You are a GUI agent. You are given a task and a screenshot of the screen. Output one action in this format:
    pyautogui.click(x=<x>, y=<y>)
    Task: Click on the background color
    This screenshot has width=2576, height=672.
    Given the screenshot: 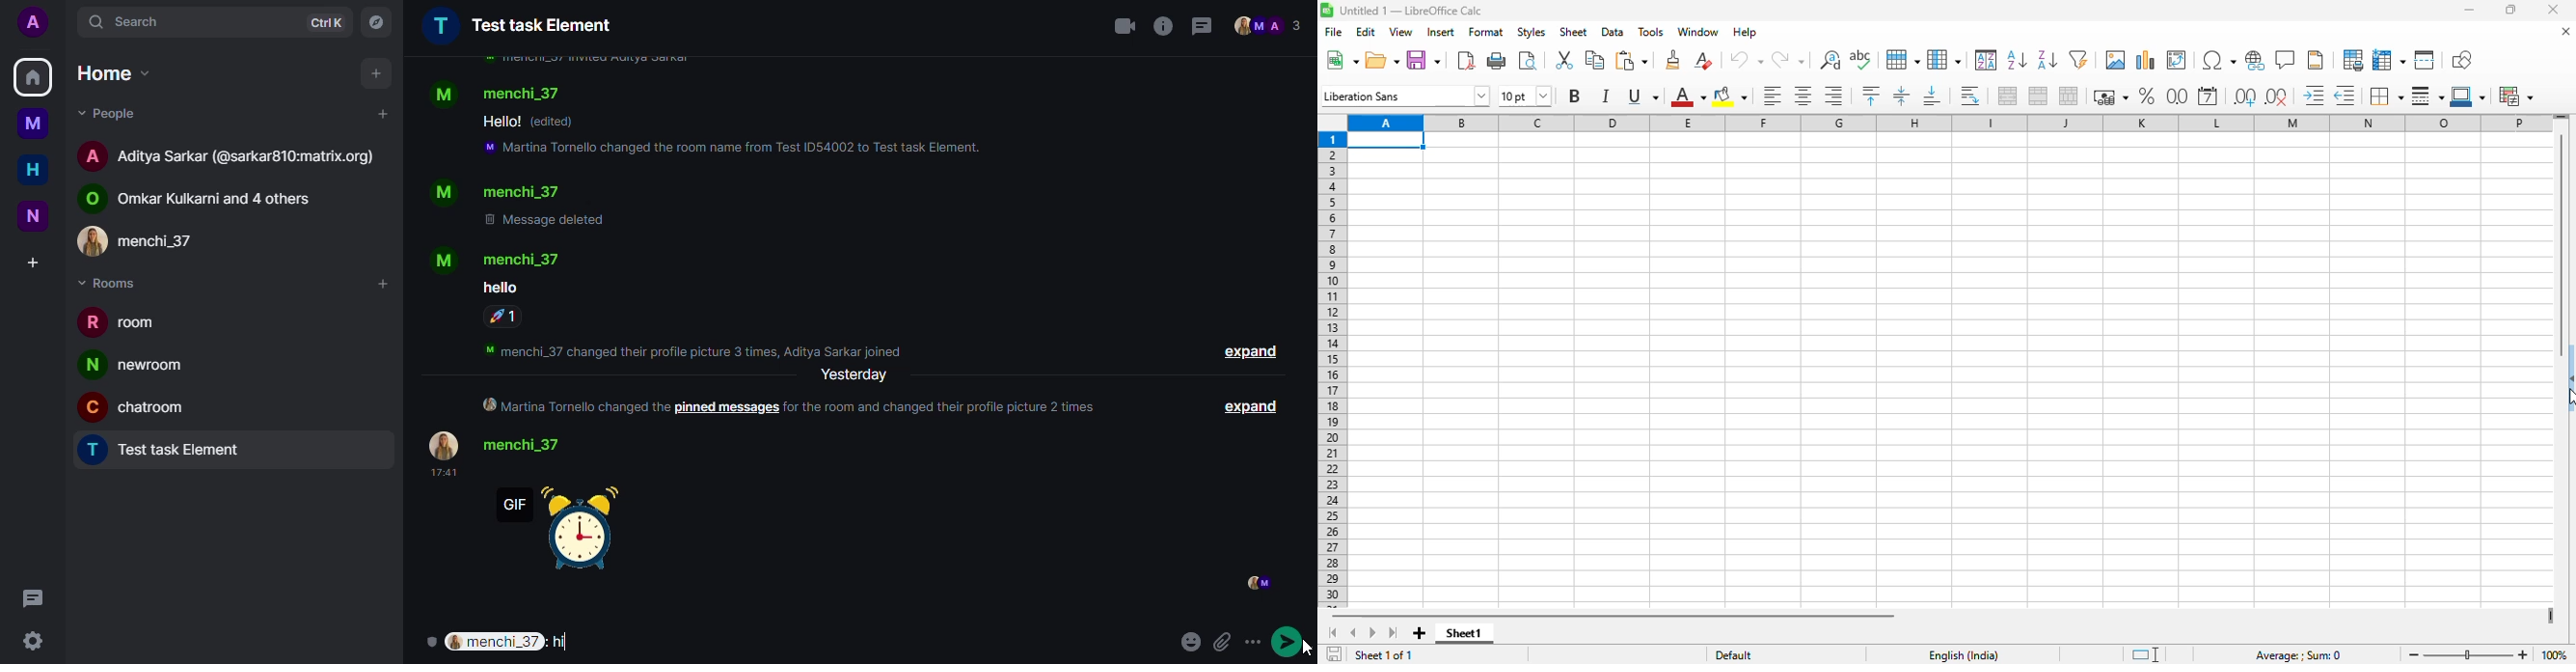 What is the action you would take?
    pyautogui.click(x=1730, y=96)
    